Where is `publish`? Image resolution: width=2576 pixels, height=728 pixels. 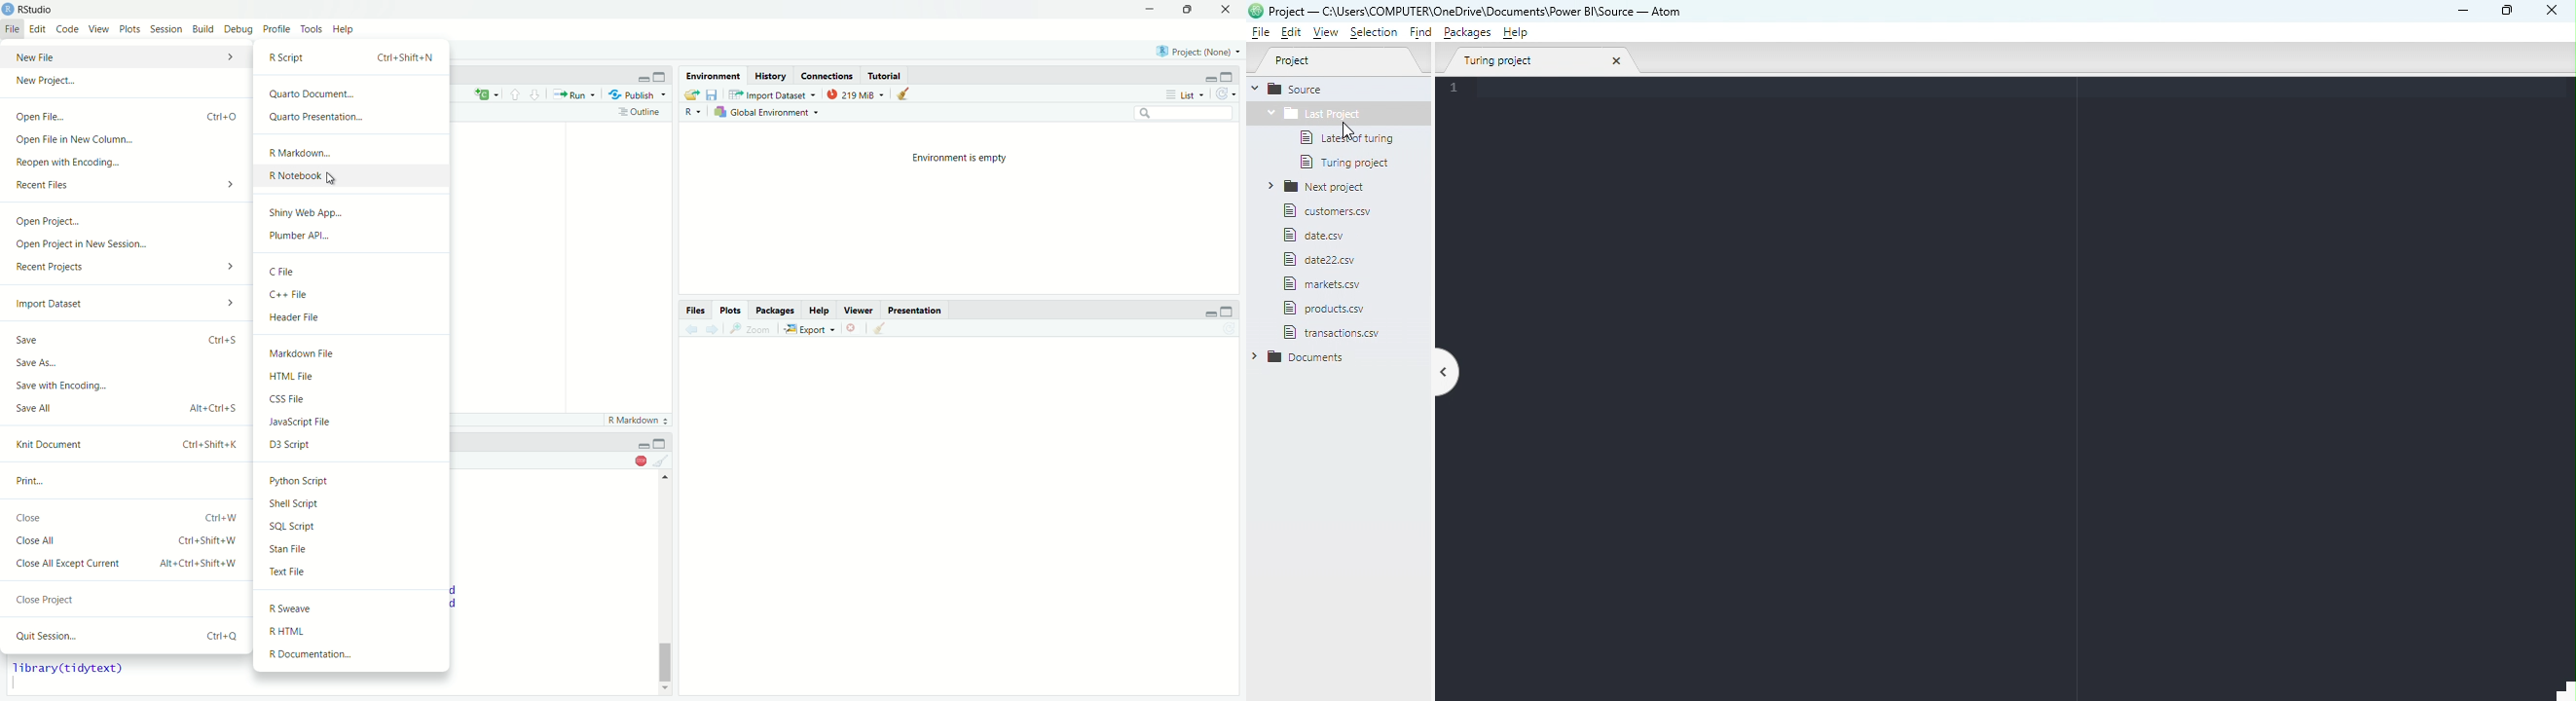 publish is located at coordinates (637, 95).